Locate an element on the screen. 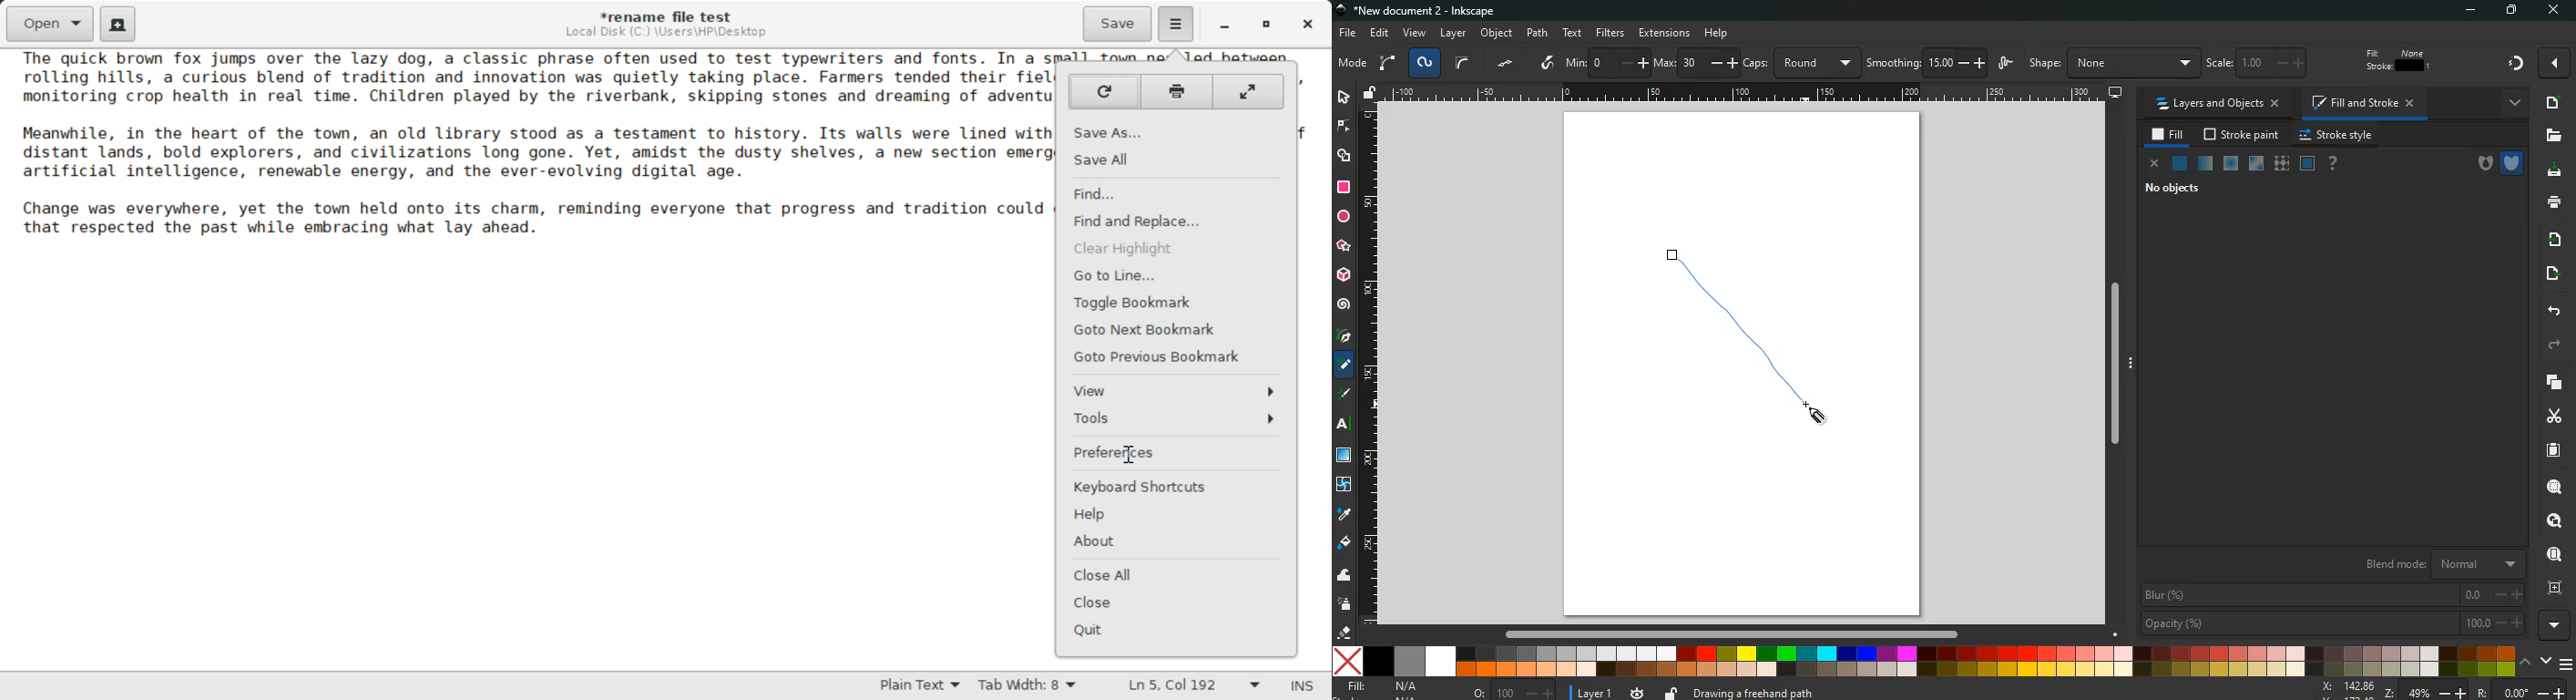  natural is located at coordinates (2180, 162).